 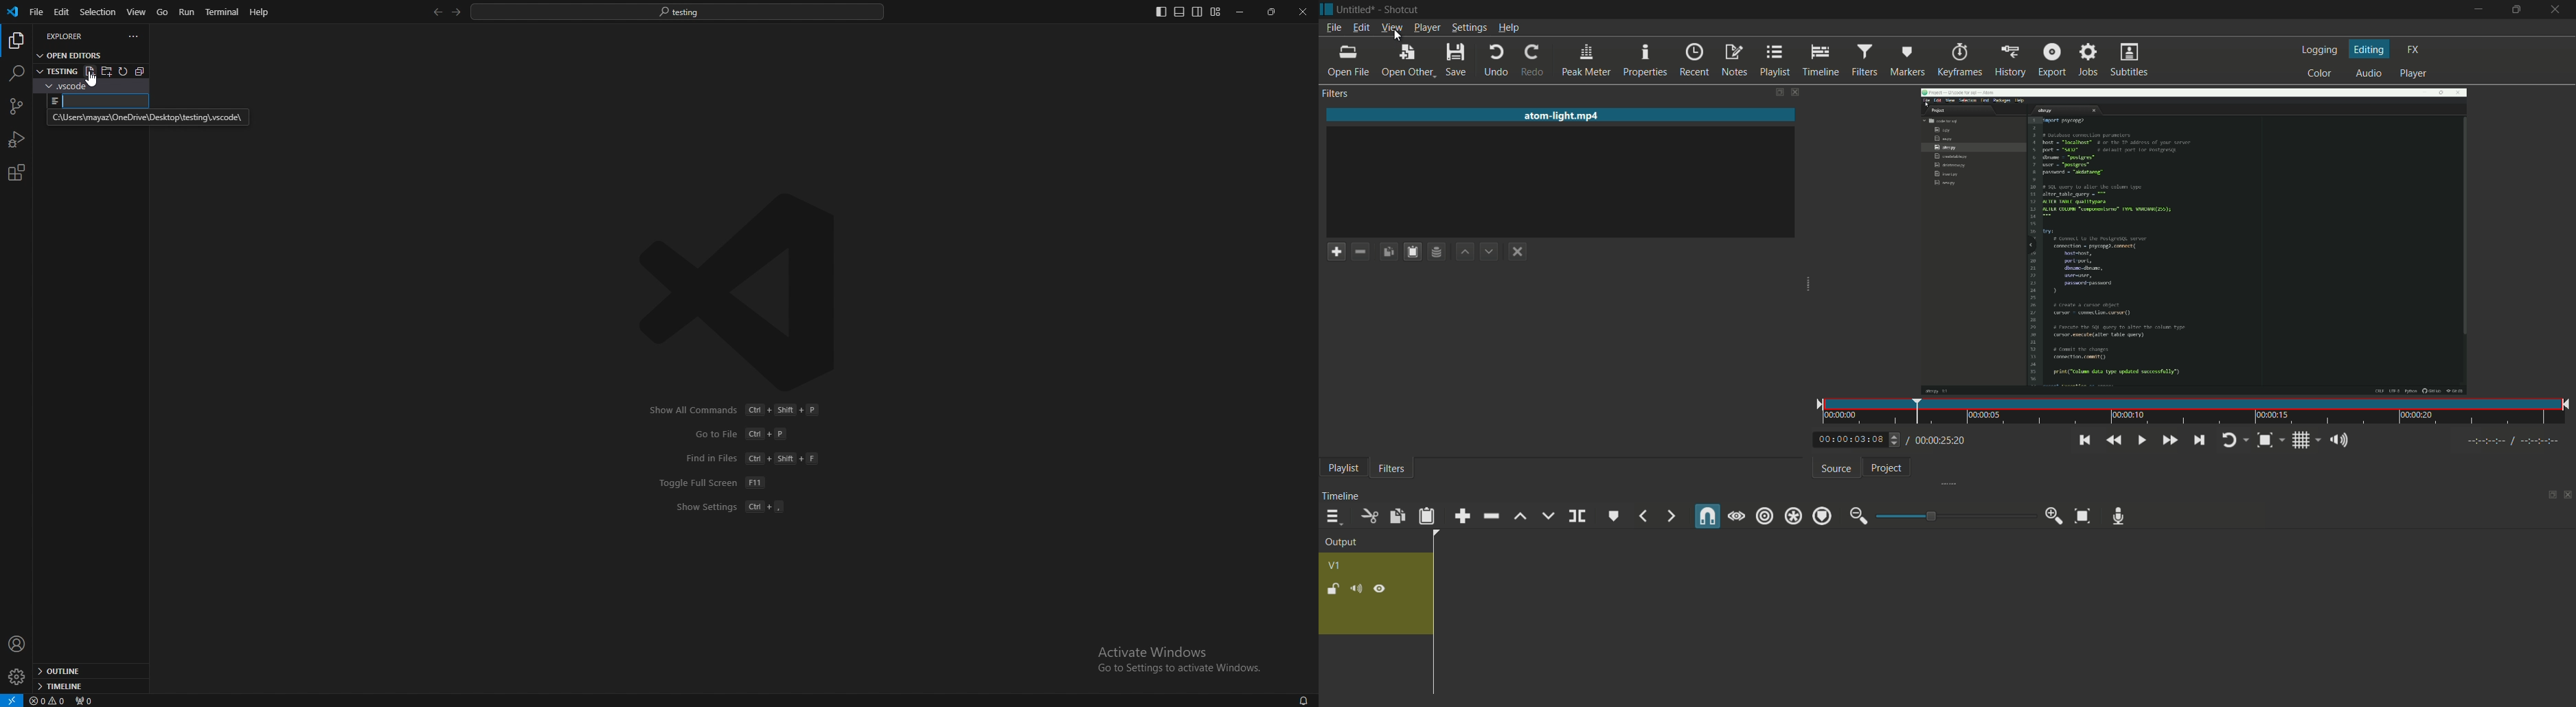 What do you see at coordinates (1706, 516) in the screenshot?
I see `snap` at bounding box center [1706, 516].